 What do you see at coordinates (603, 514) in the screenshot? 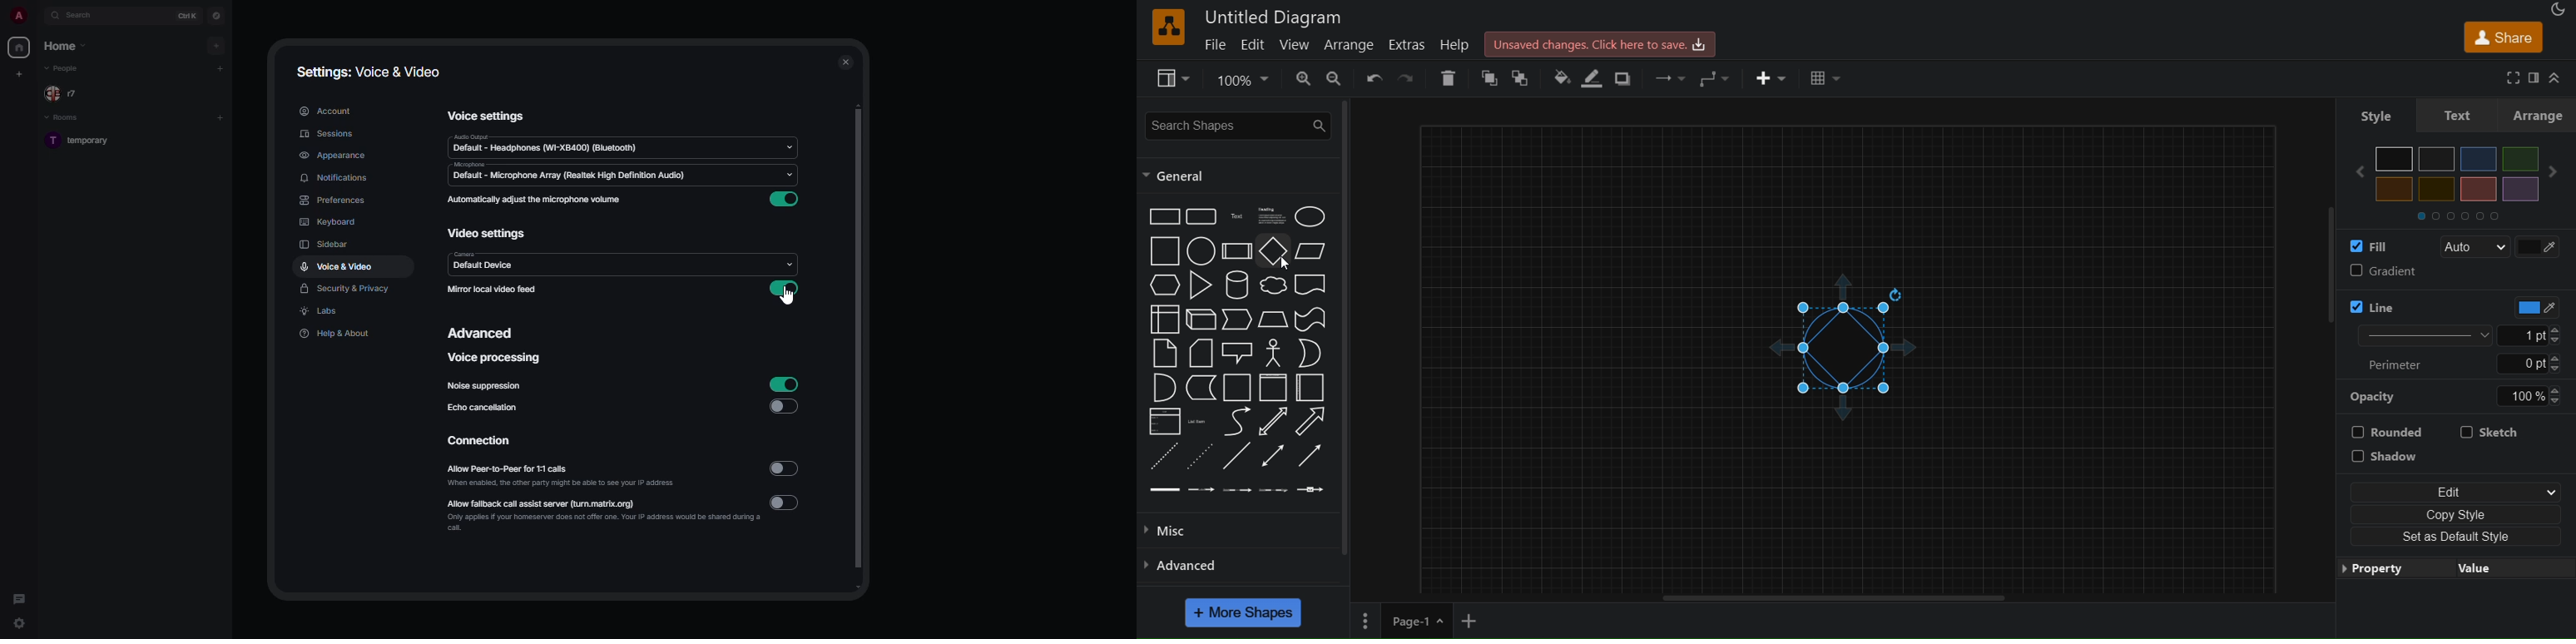
I see `allow fallback call assist server` at bounding box center [603, 514].